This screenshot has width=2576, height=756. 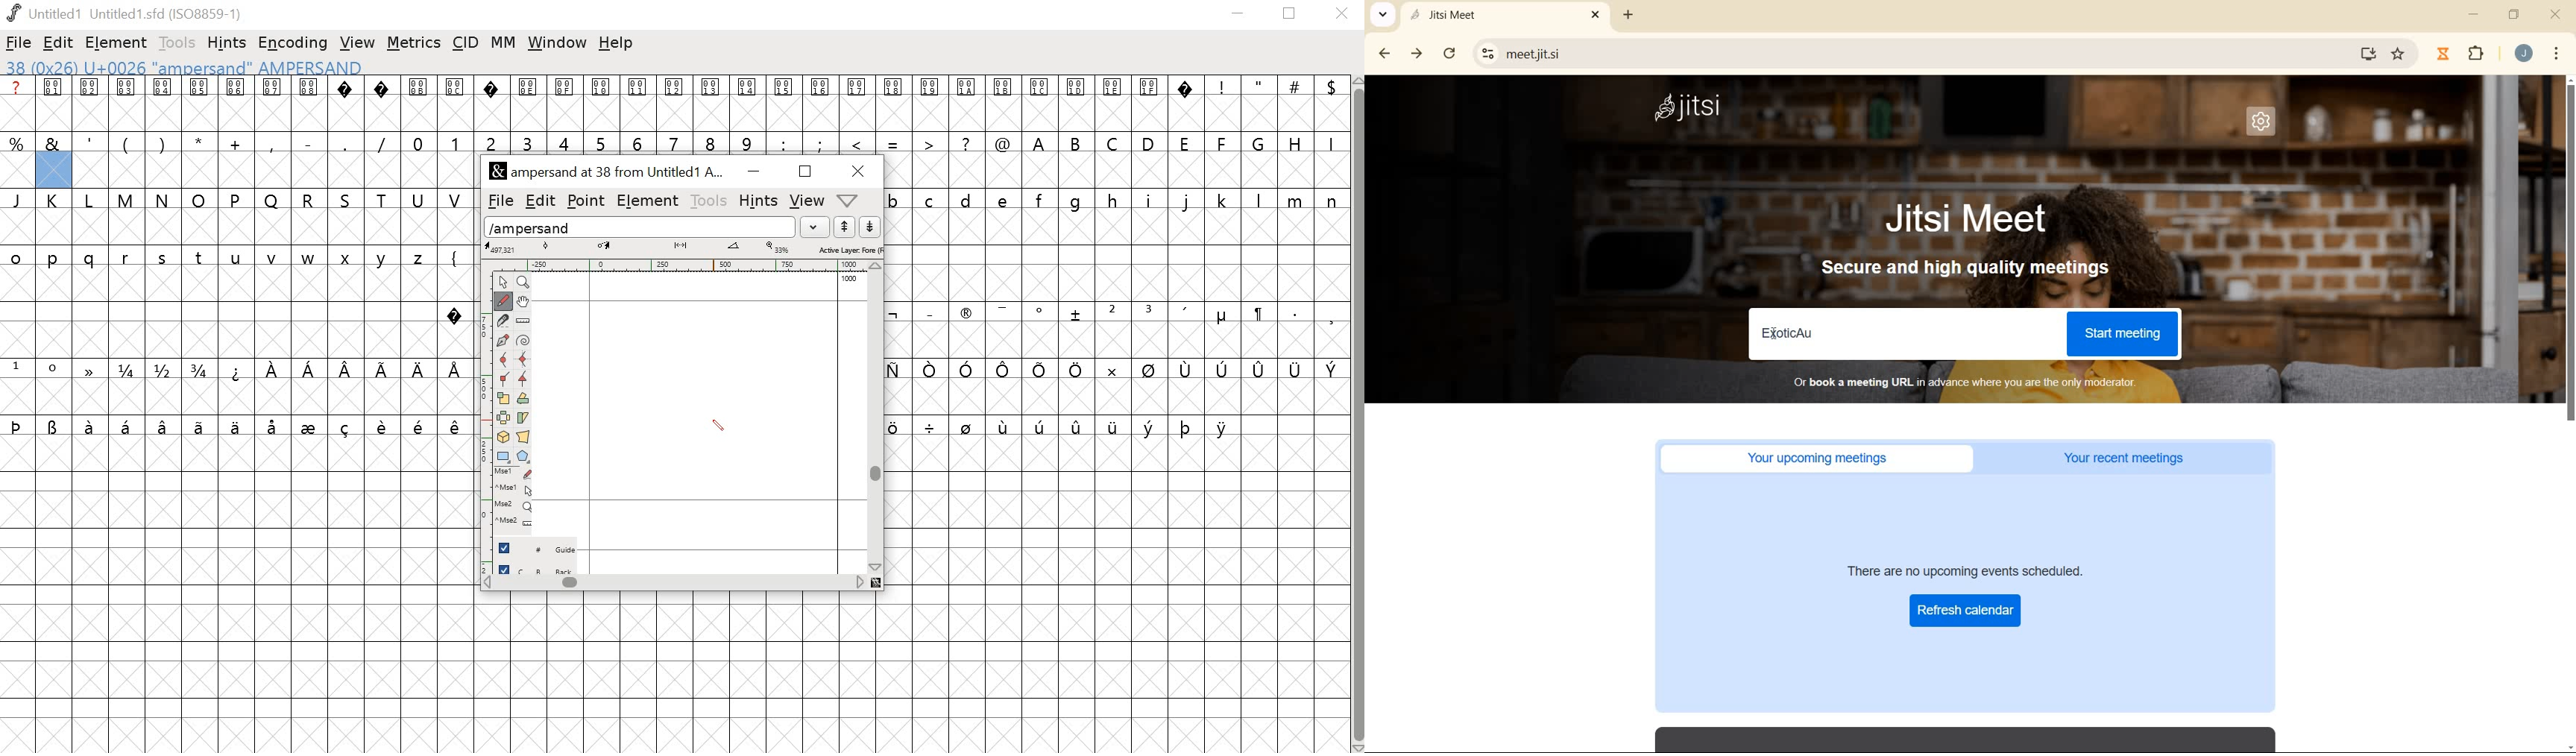 I want to click on j, so click(x=1187, y=202).